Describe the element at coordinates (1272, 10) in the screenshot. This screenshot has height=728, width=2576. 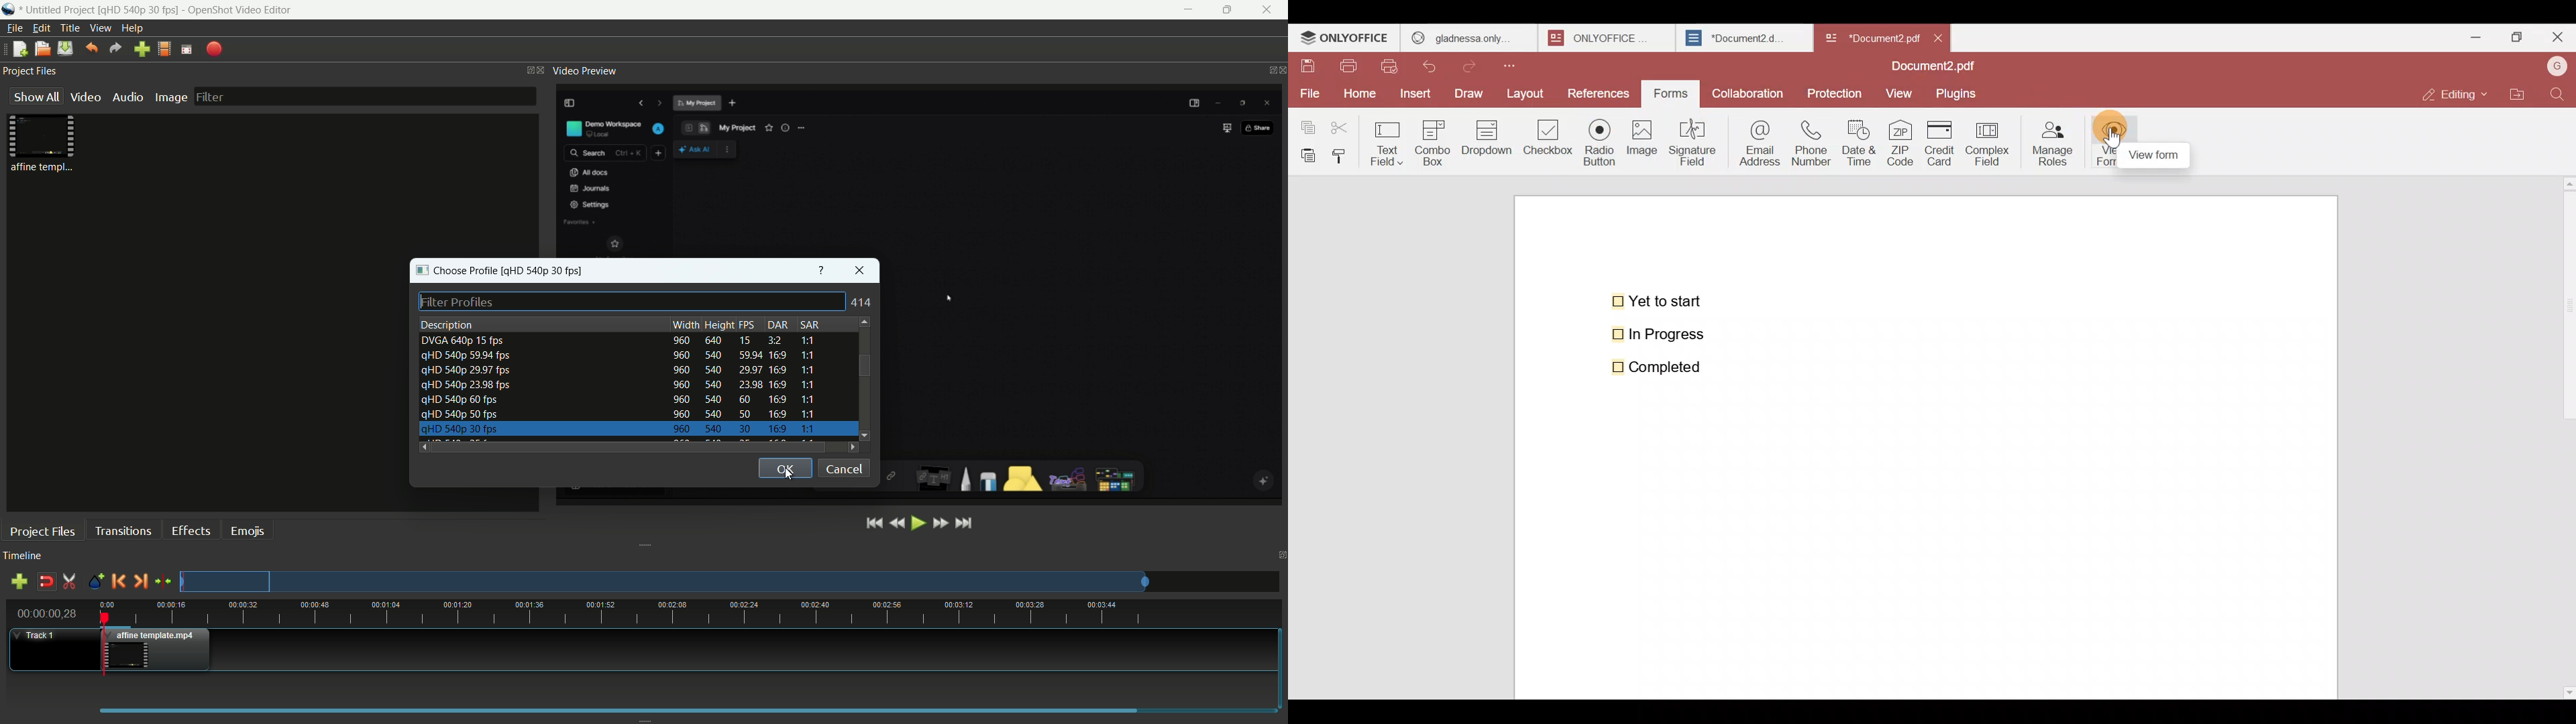
I see `close app` at that location.